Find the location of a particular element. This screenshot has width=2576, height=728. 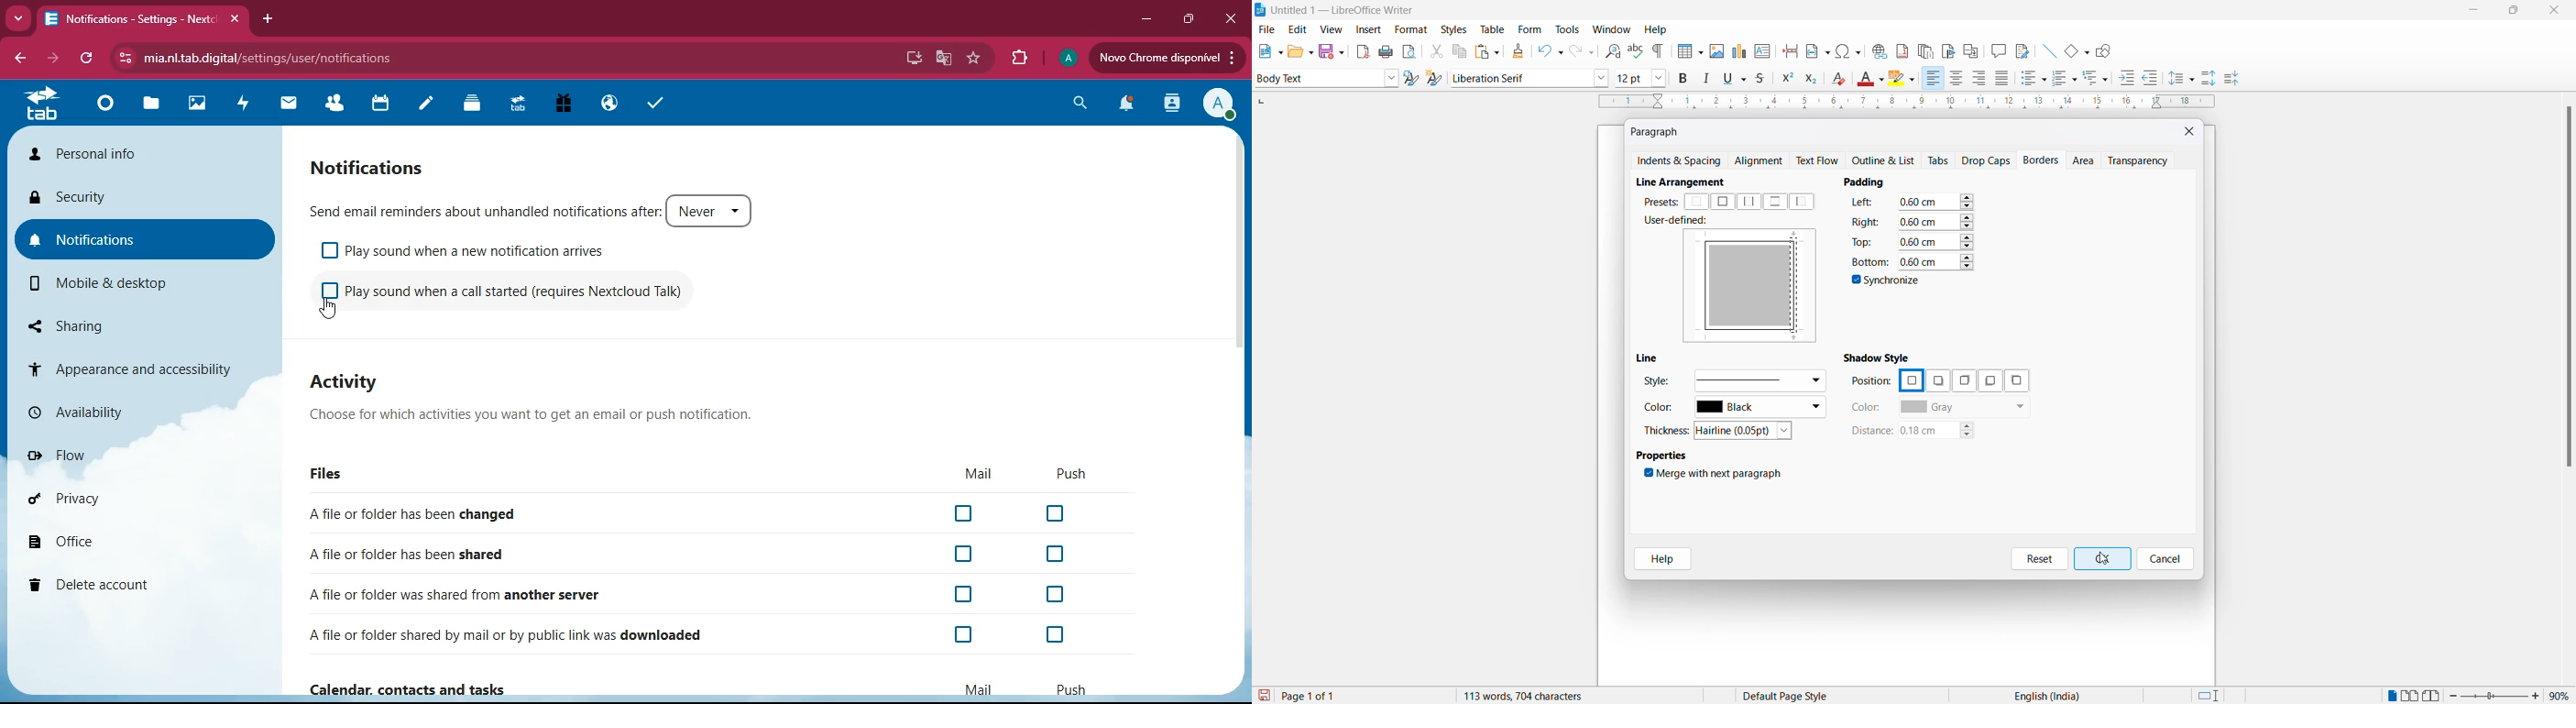

activity is located at coordinates (1172, 106).